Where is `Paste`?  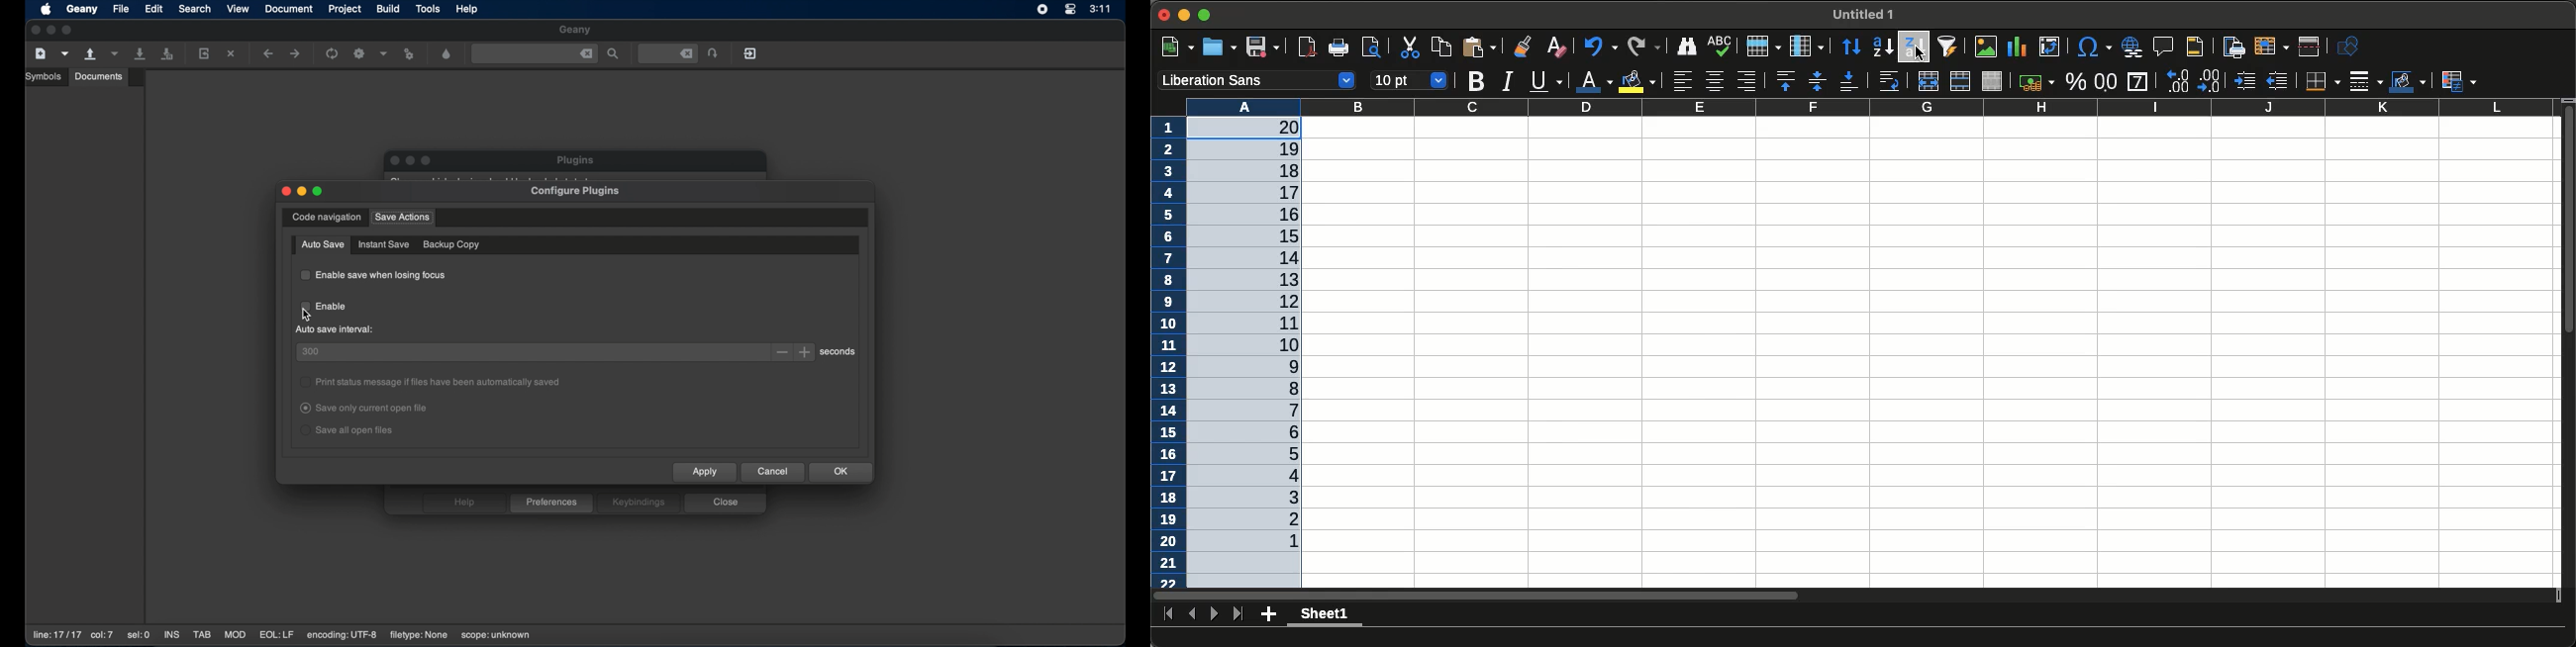
Paste is located at coordinates (1479, 46).